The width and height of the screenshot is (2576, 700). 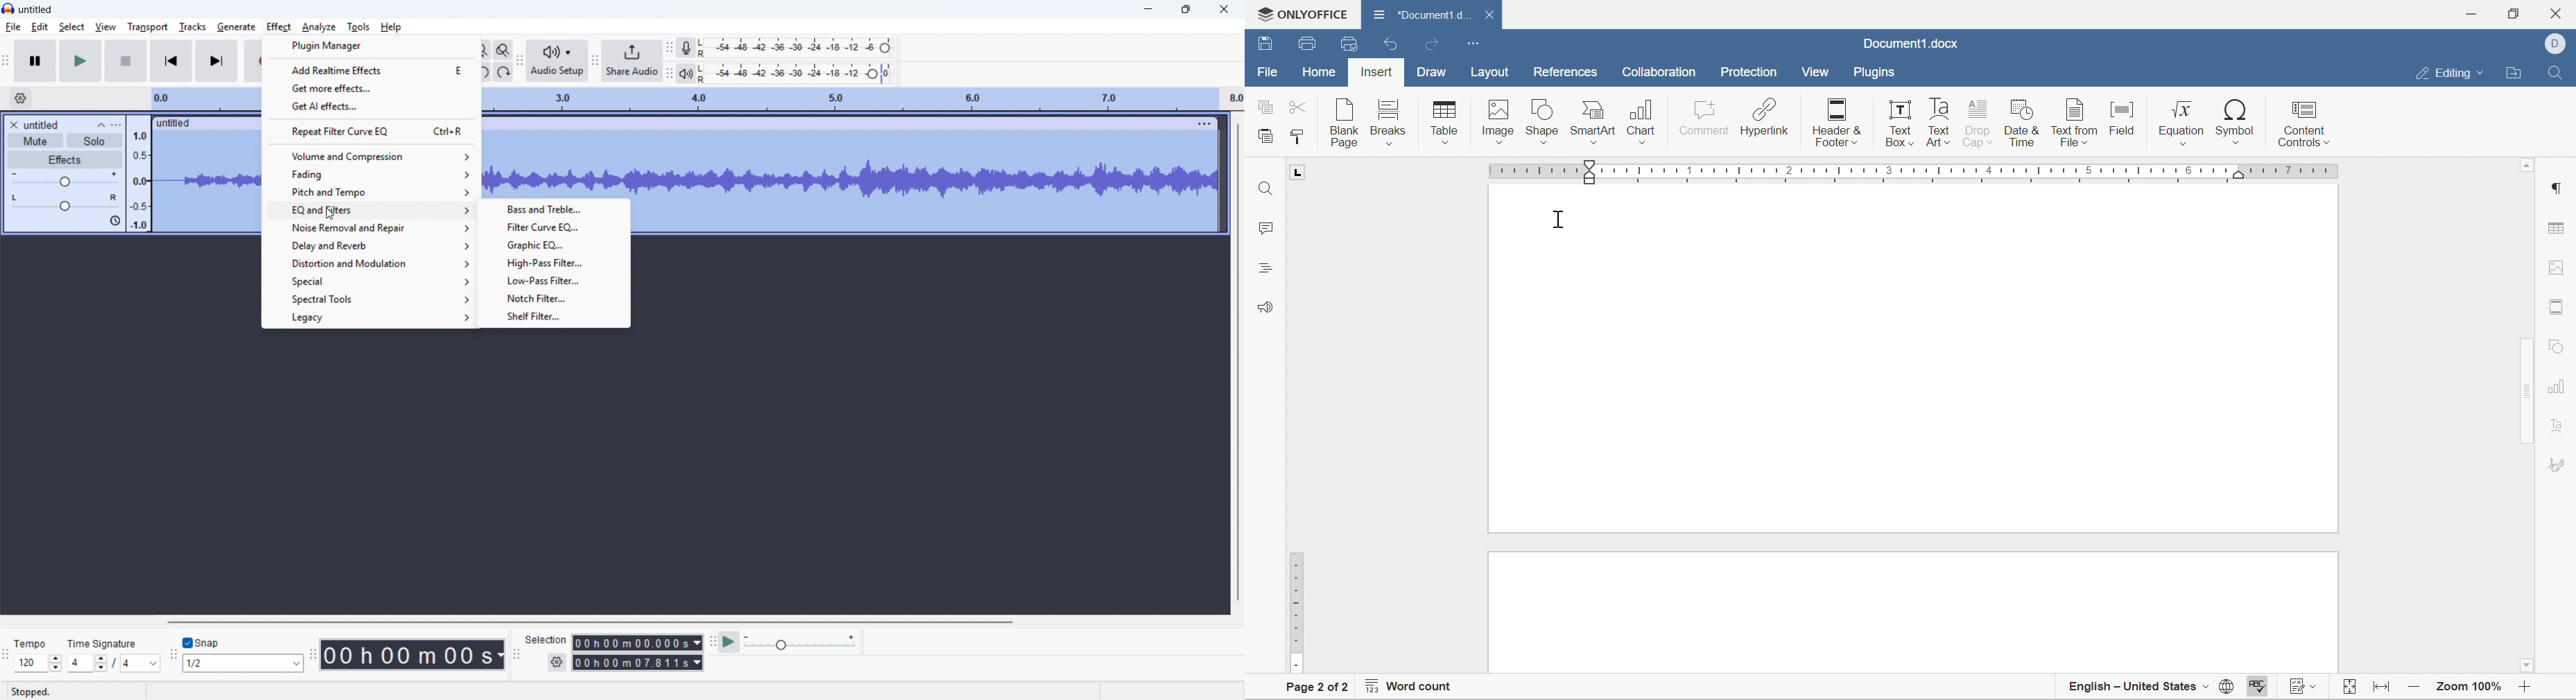 What do you see at coordinates (218, 61) in the screenshot?
I see `skip to end` at bounding box center [218, 61].